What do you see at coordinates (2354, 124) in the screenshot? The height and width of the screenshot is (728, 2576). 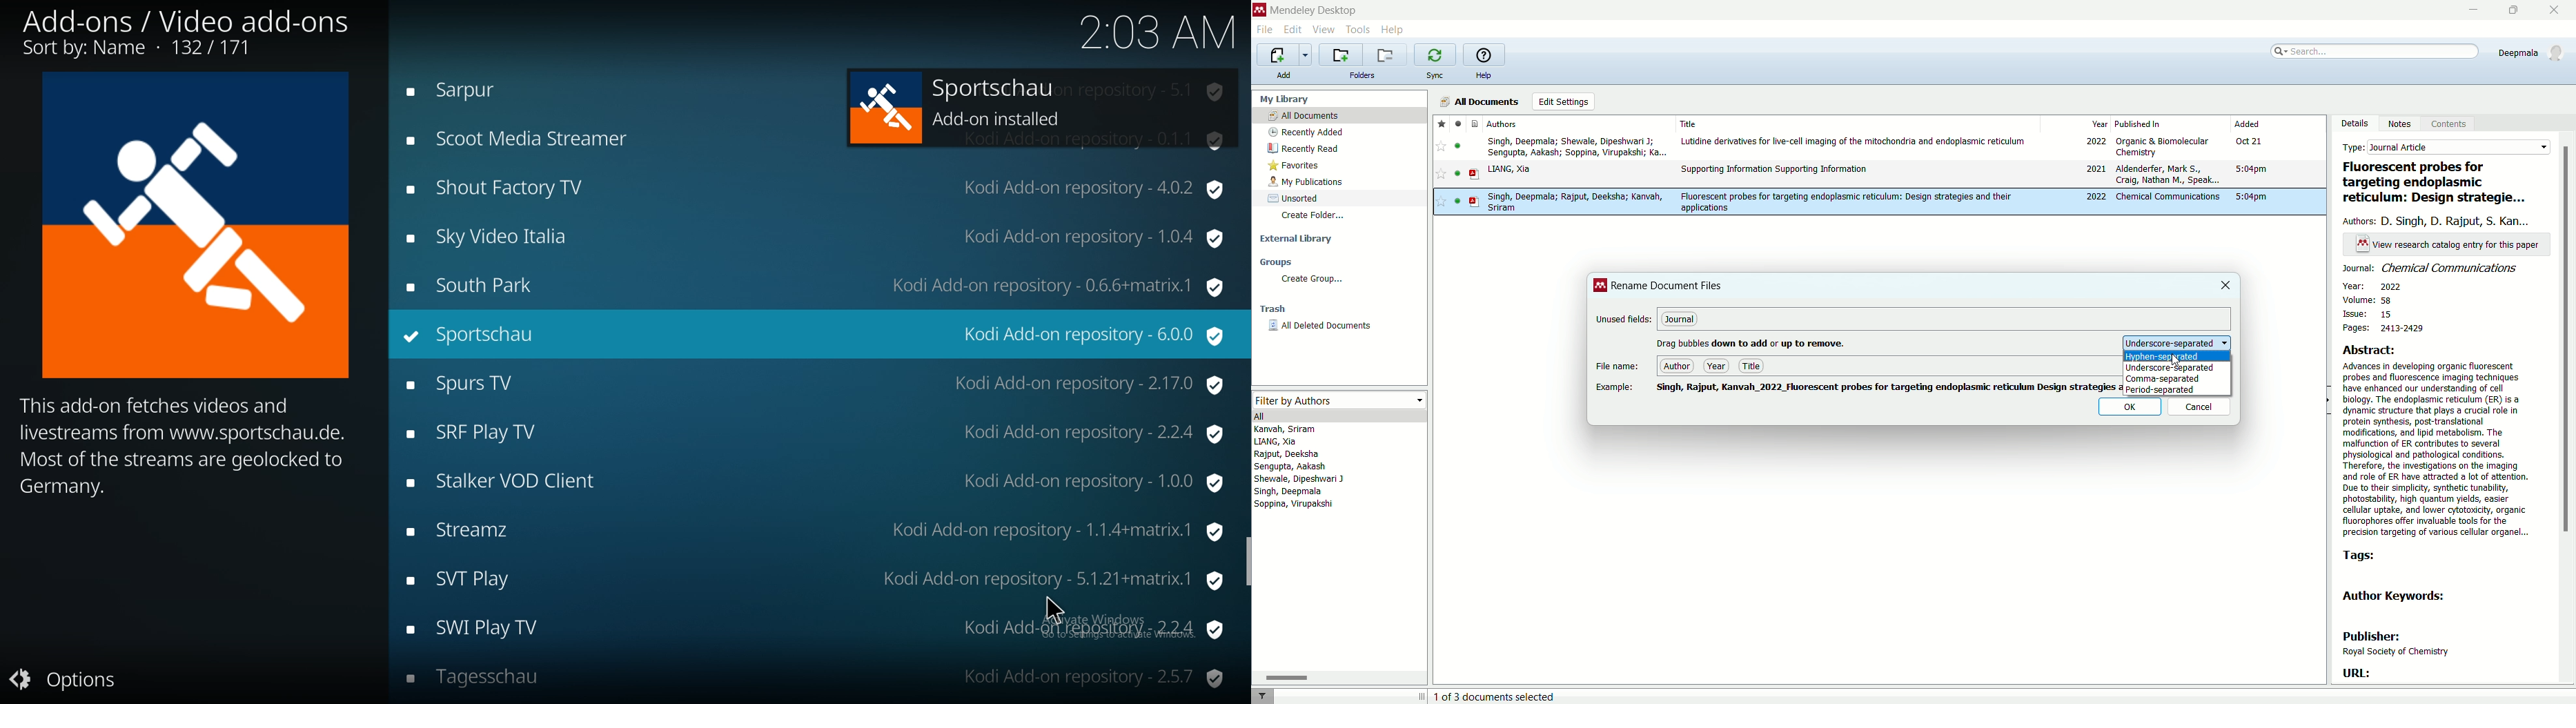 I see `details` at bounding box center [2354, 124].